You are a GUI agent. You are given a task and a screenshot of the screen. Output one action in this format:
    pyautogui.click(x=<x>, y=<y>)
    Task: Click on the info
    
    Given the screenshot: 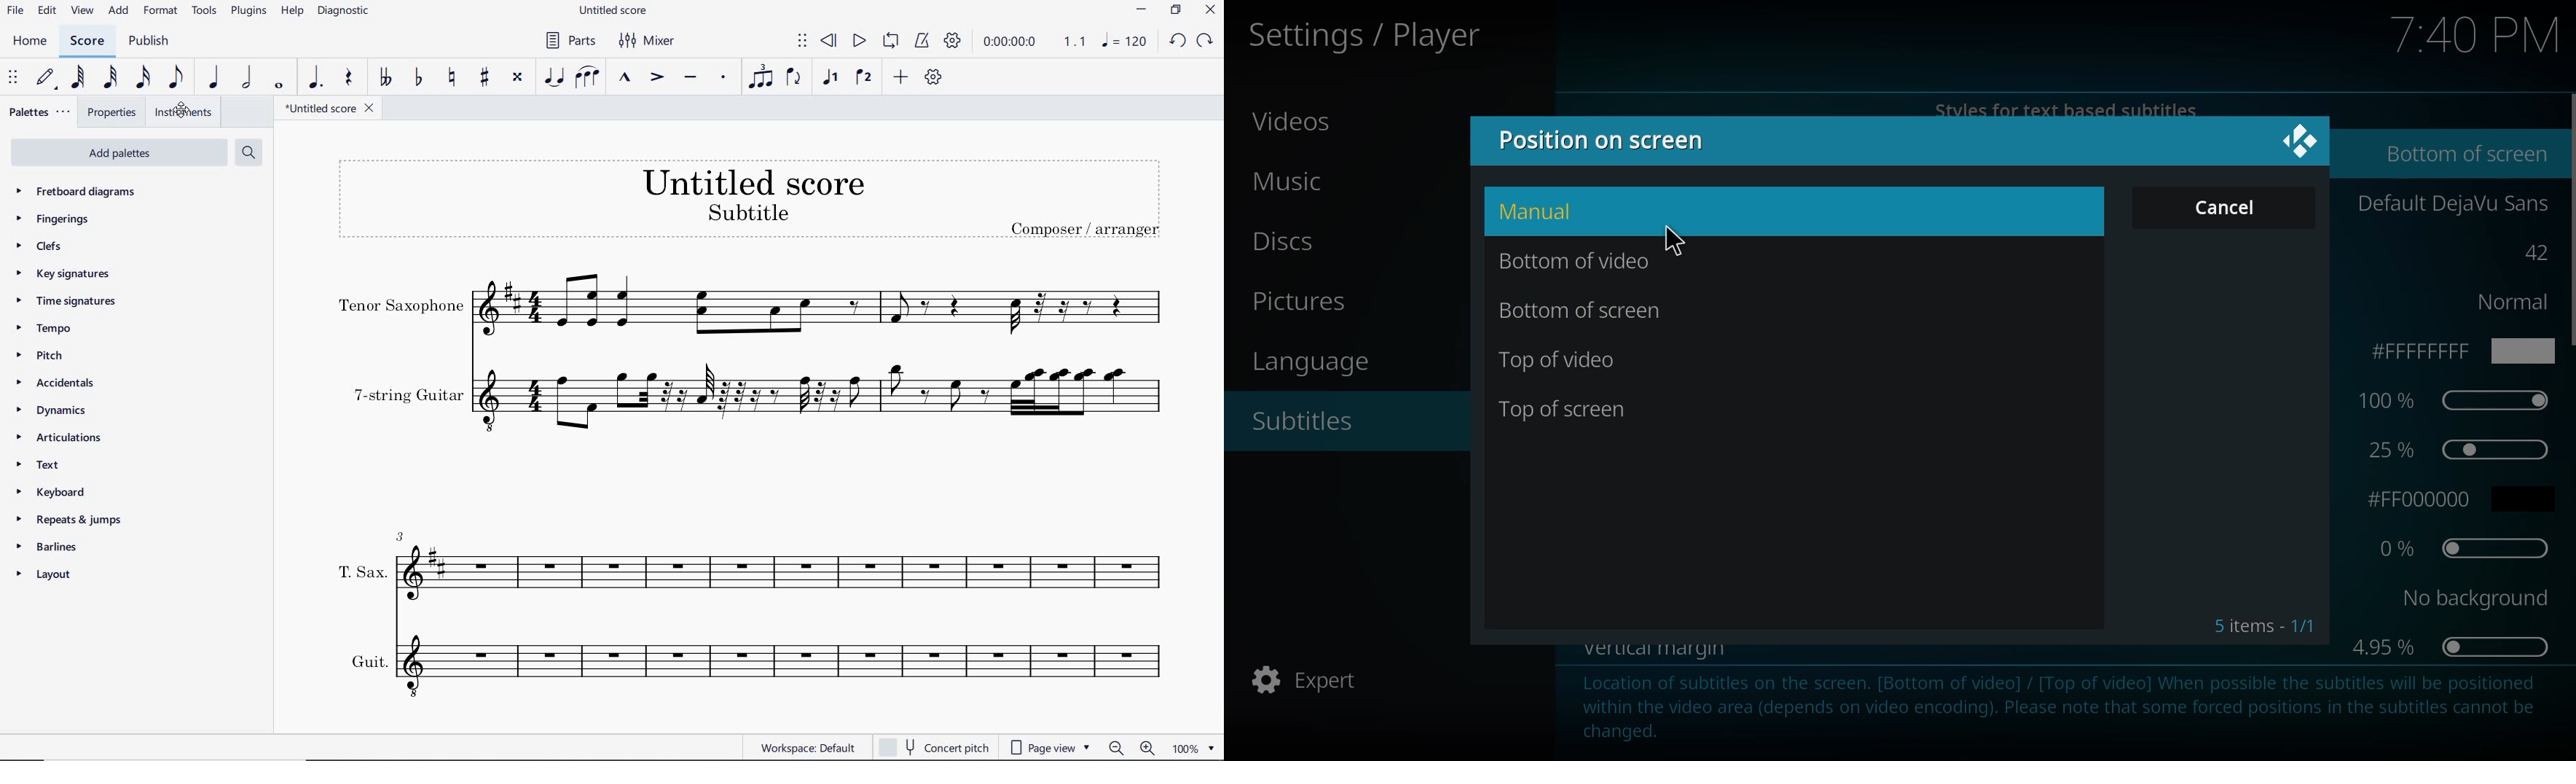 What is the action you would take?
    pyautogui.click(x=2054, y=709)
    